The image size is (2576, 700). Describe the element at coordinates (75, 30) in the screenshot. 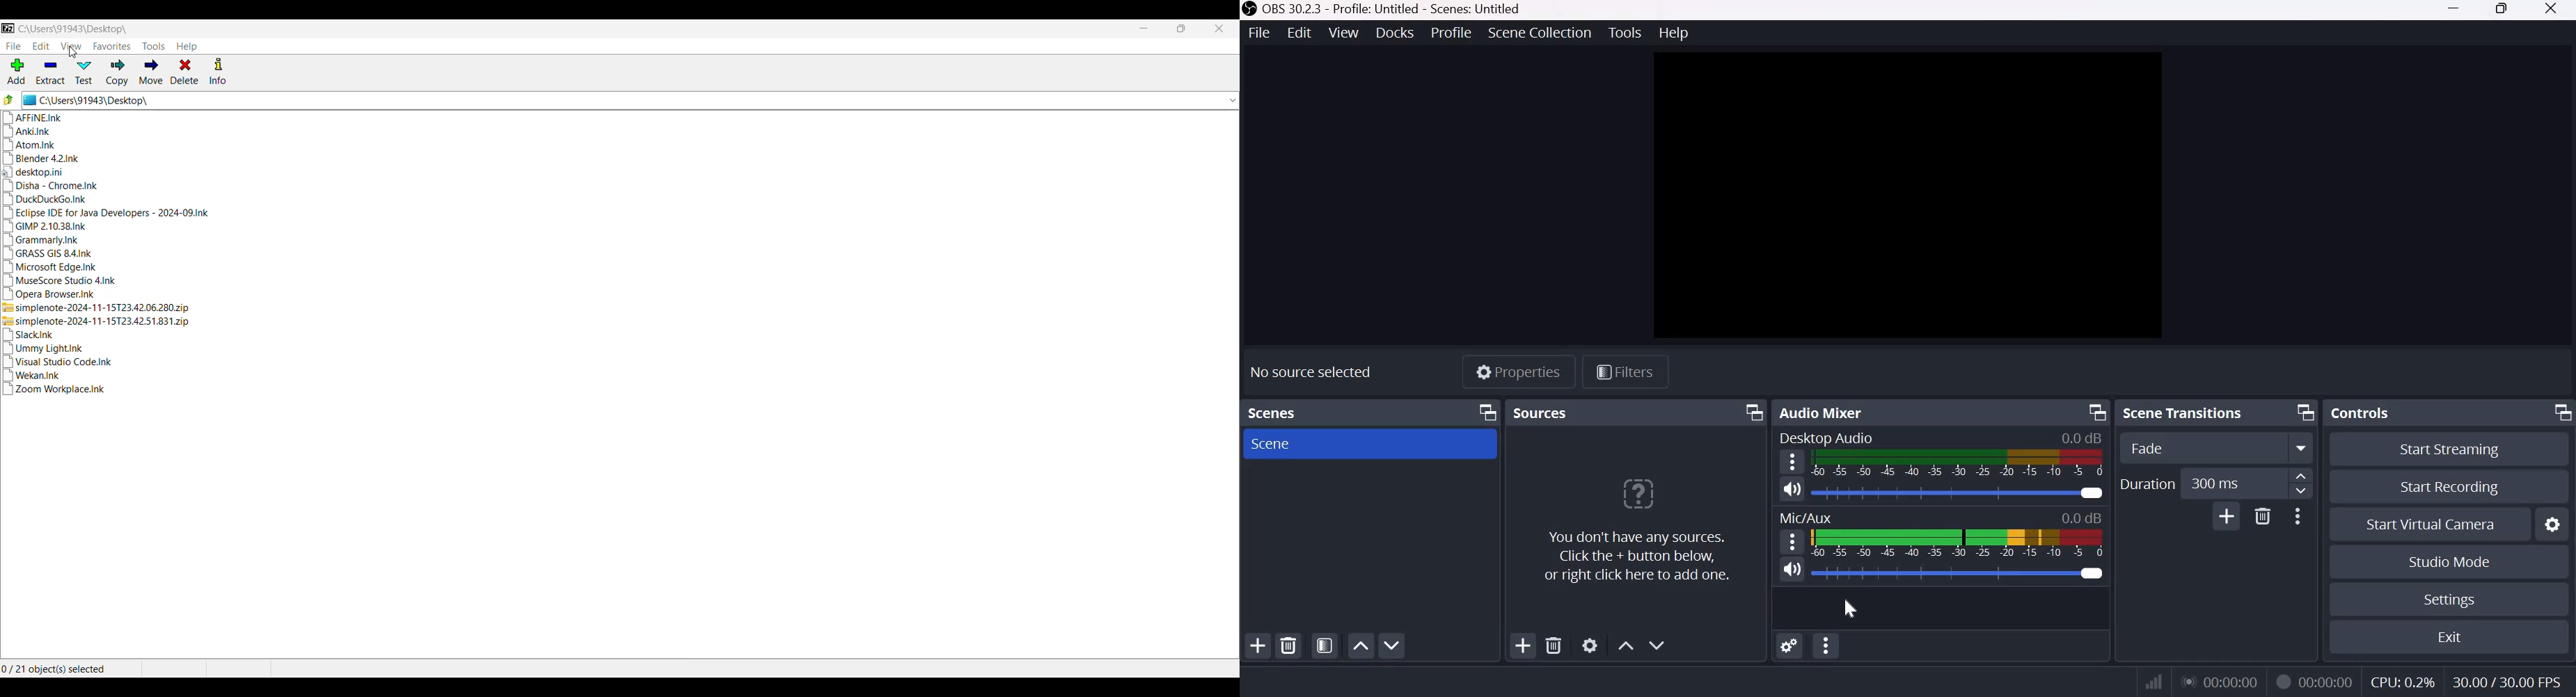

I see `C:\Users\91943\Desktop\` at that location.